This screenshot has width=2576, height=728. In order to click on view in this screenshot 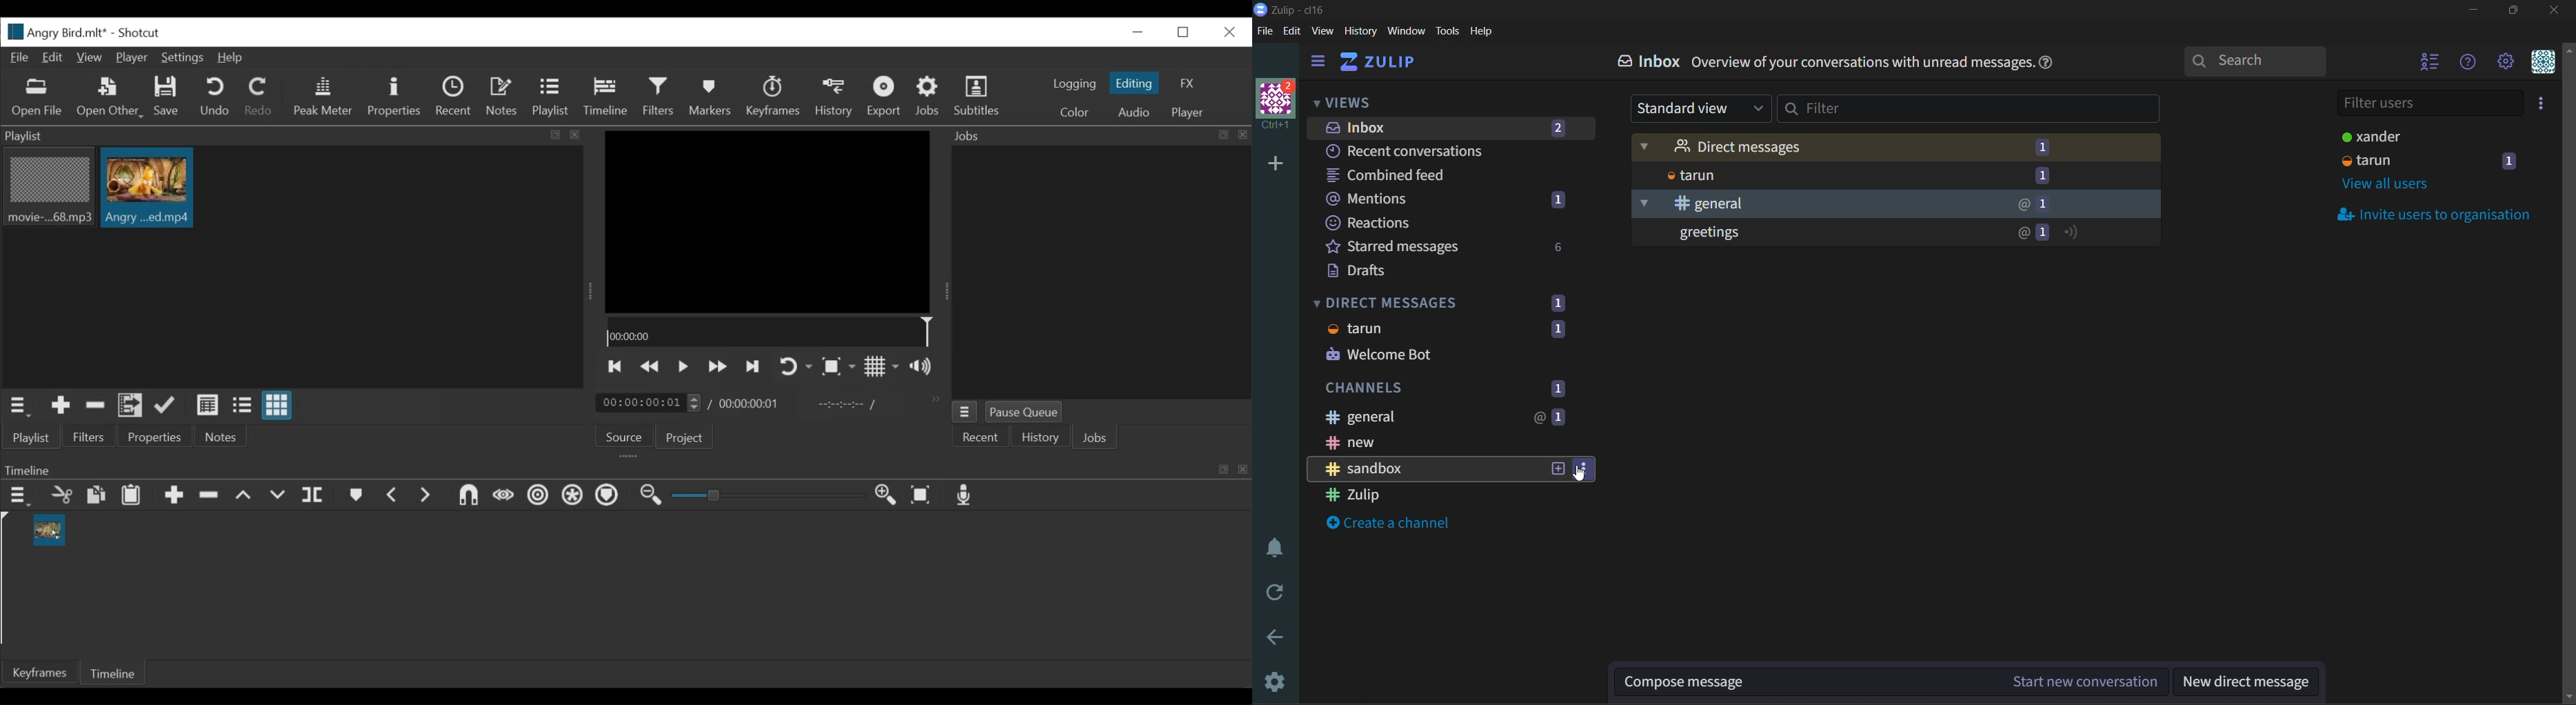, I will do `click(1325, 32)`.